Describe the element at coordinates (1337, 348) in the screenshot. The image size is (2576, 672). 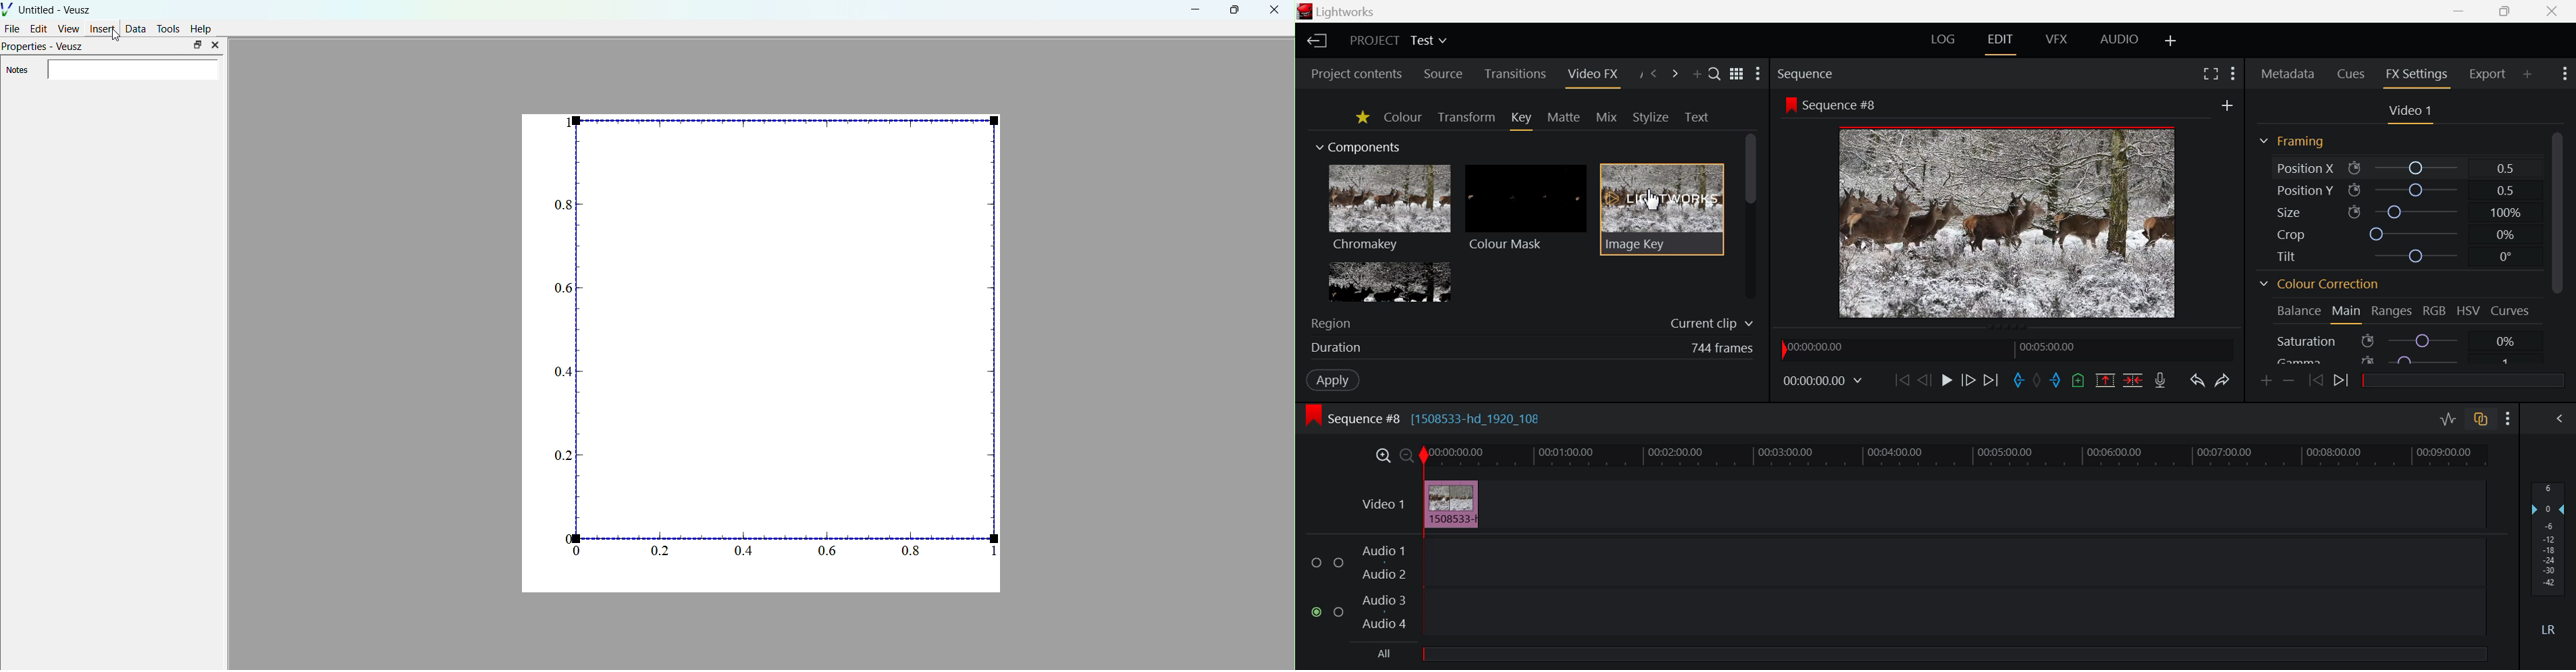
I see `Duration` at that location.